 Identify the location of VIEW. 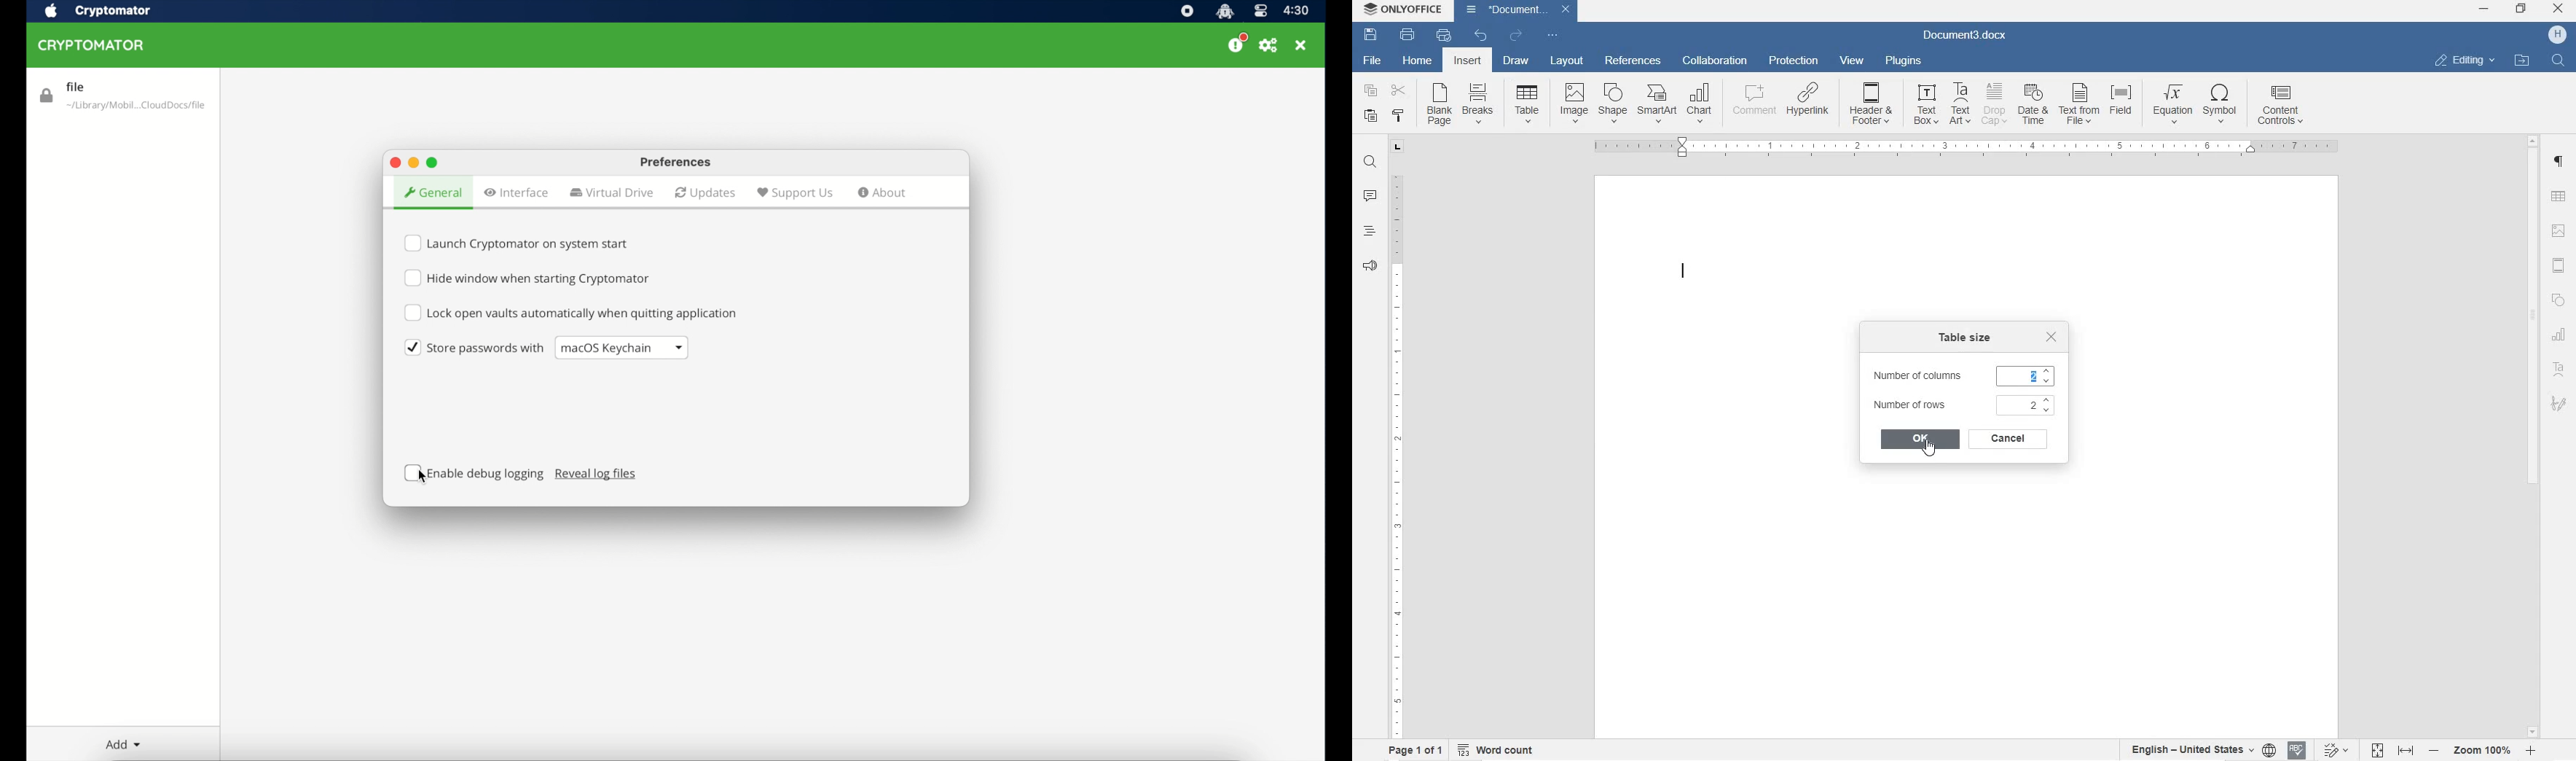
(1852, 61).